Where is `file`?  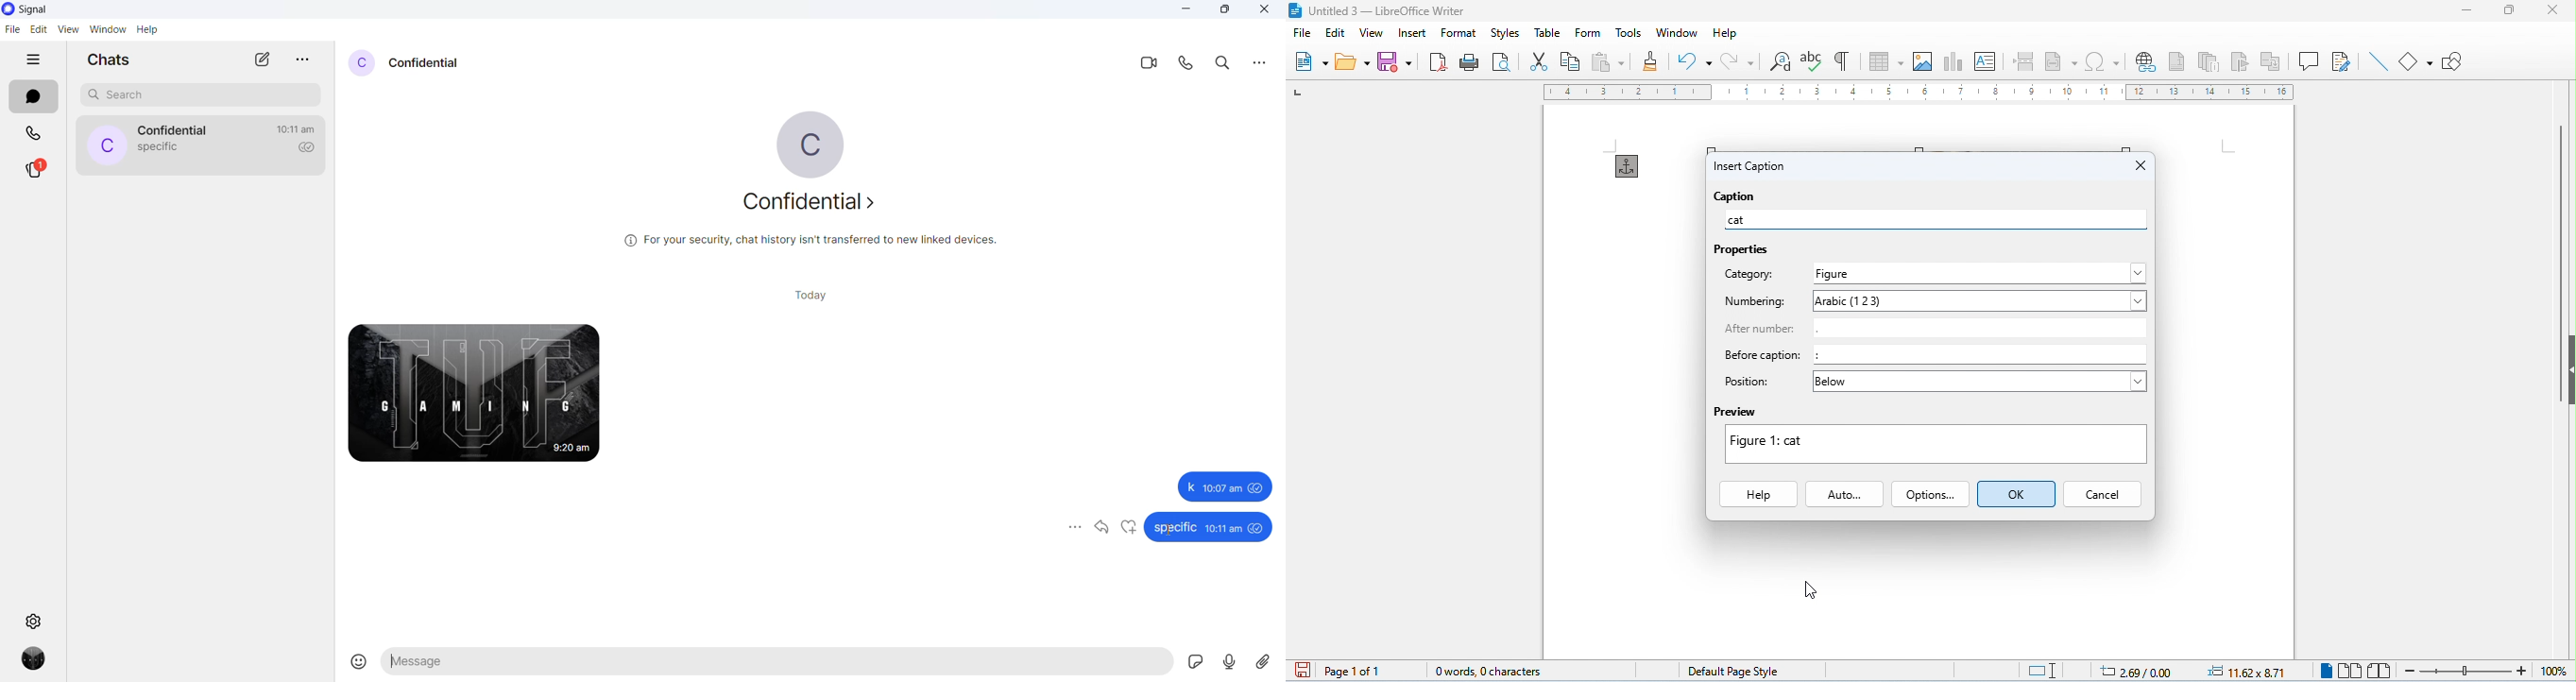 file is located at coordinates (1302, 34).